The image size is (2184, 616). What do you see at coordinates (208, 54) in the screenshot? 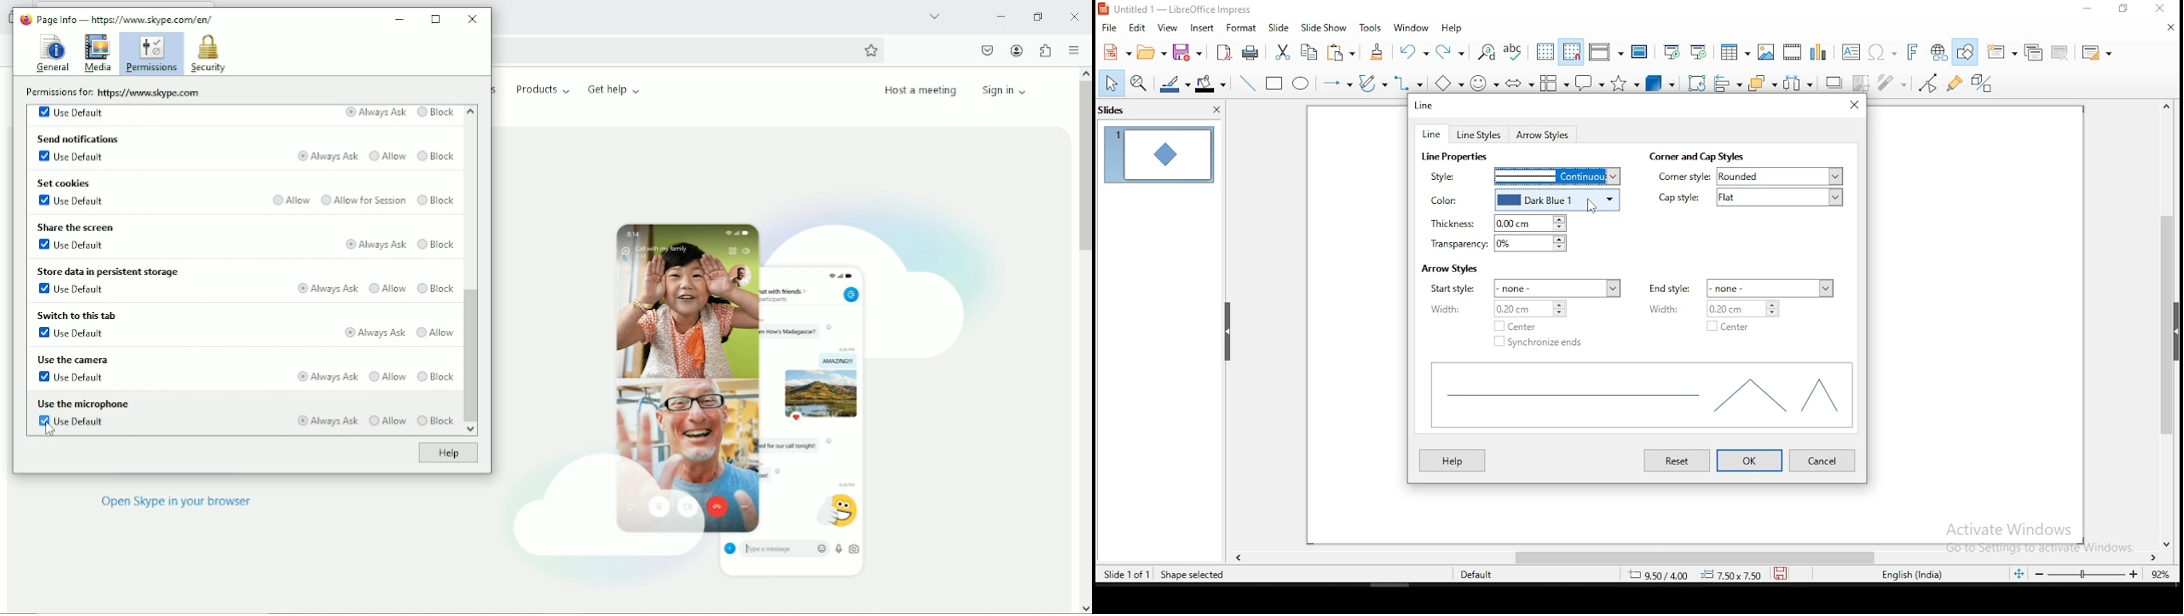
I see `Security` at bounding box center [208, 54].